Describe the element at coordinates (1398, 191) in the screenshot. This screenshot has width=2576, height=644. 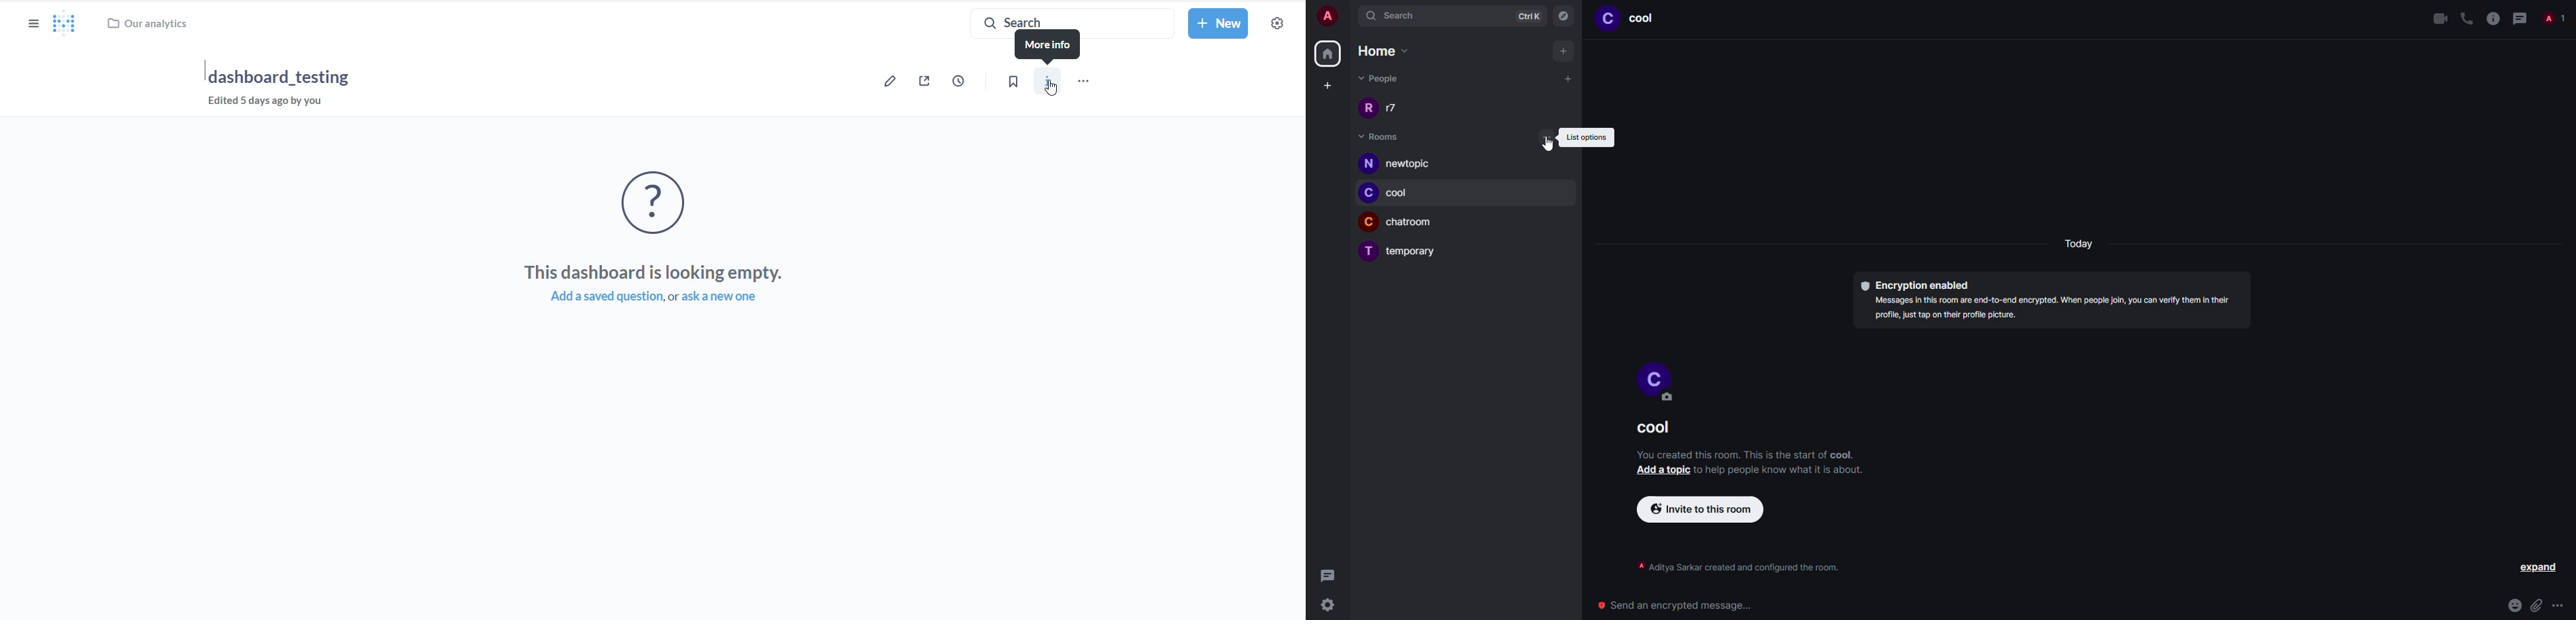
I see `room` at that location.